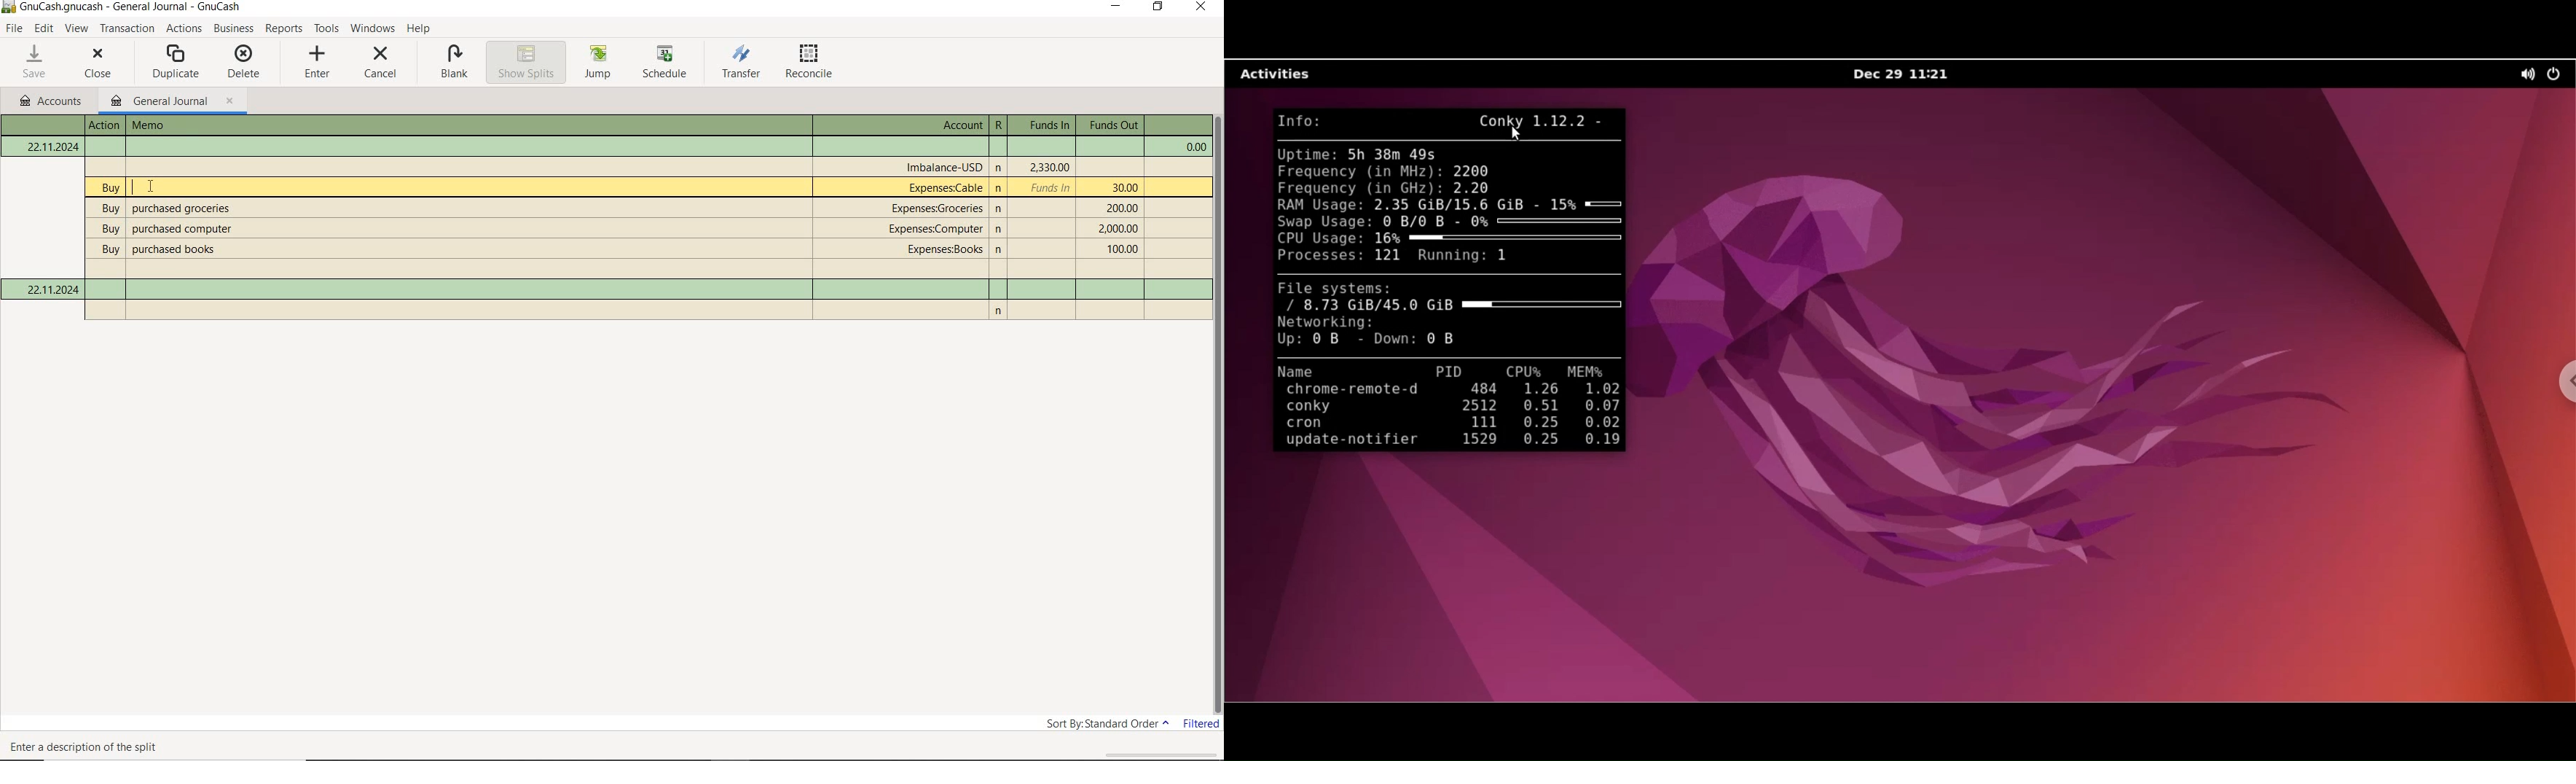 The width and height of the screenshot is (2576, 784). What do you see at coordinates (1111, 125) in the screenshot?
I see `Text` at bounding box center [1111, 125].